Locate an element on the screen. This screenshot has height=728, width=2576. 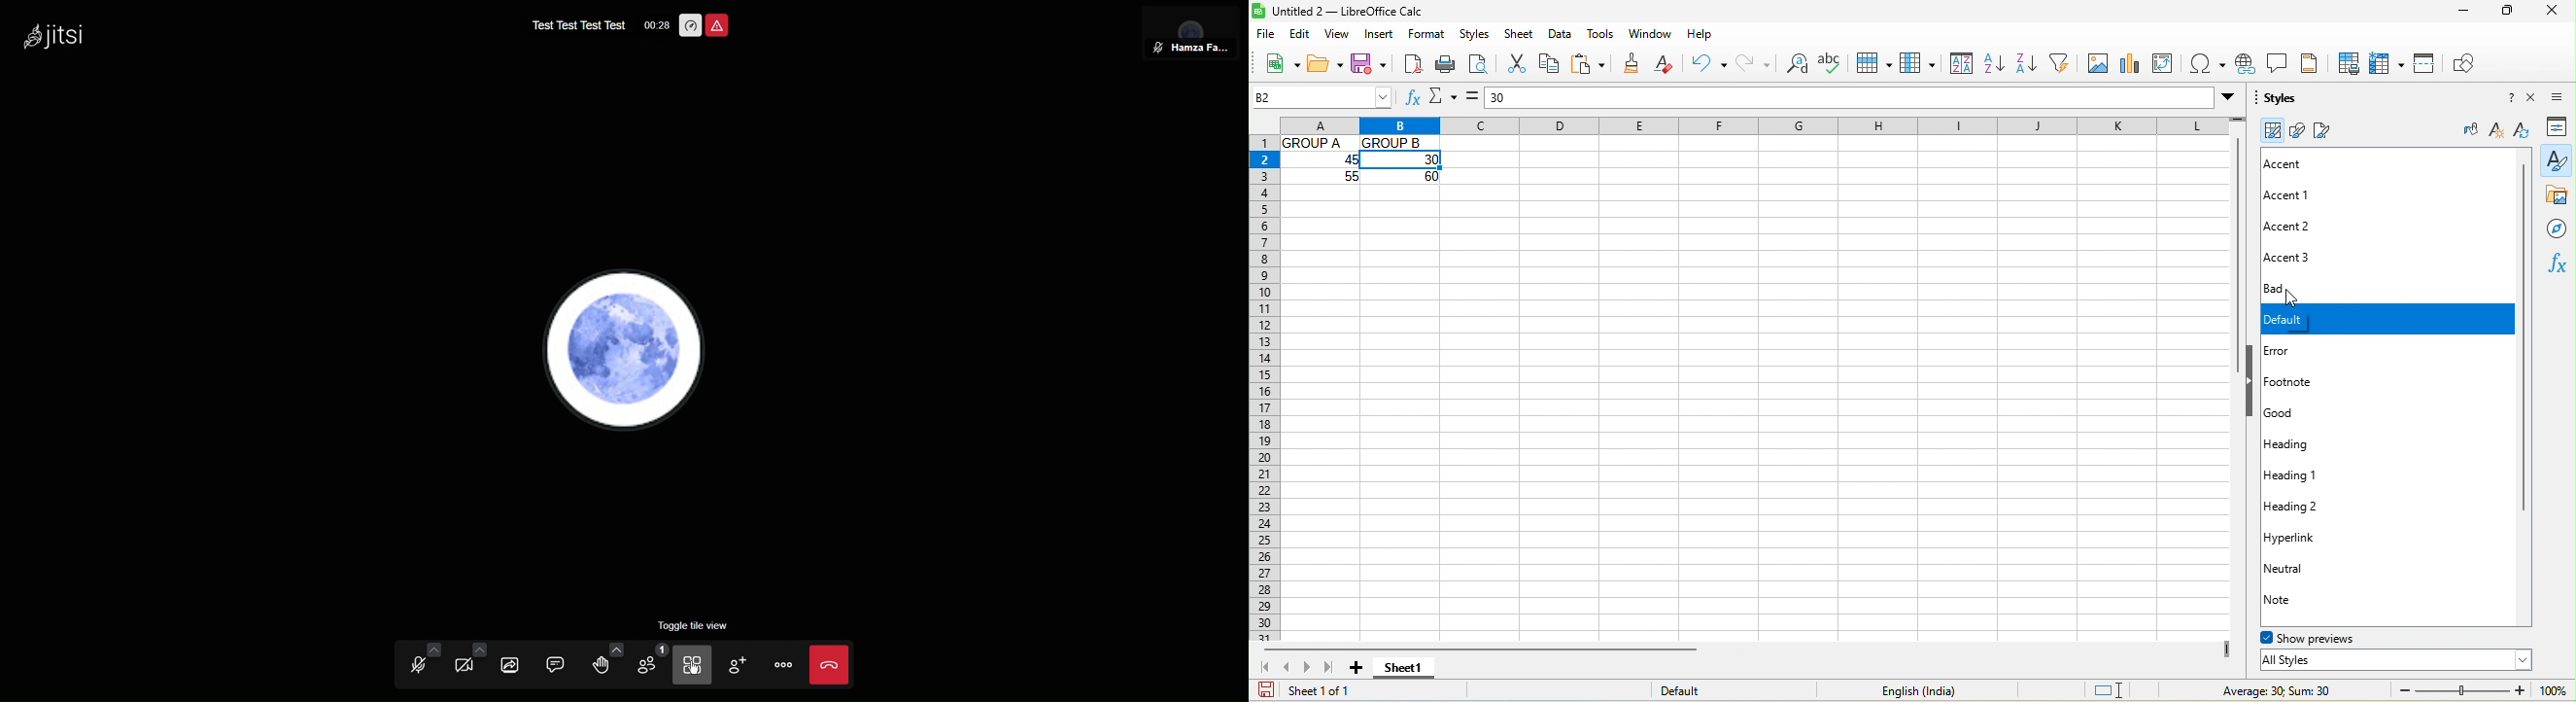
print is located at coordinates (1448, 66).